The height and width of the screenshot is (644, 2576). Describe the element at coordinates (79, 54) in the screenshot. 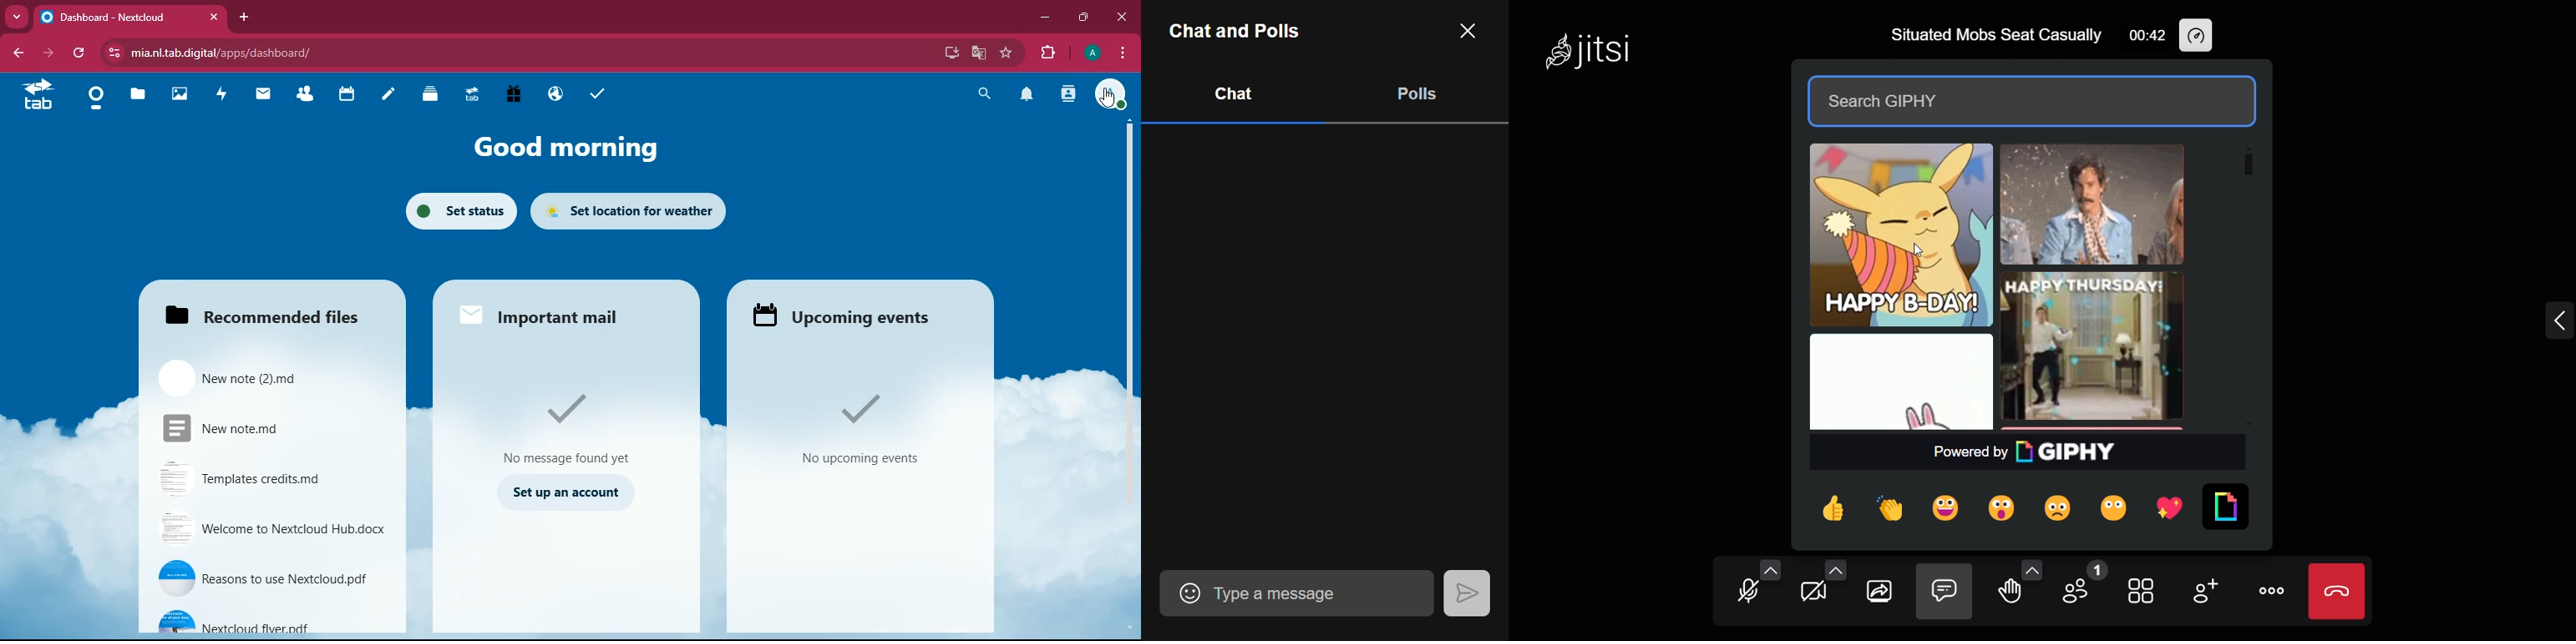

I see `refresh` at that location.